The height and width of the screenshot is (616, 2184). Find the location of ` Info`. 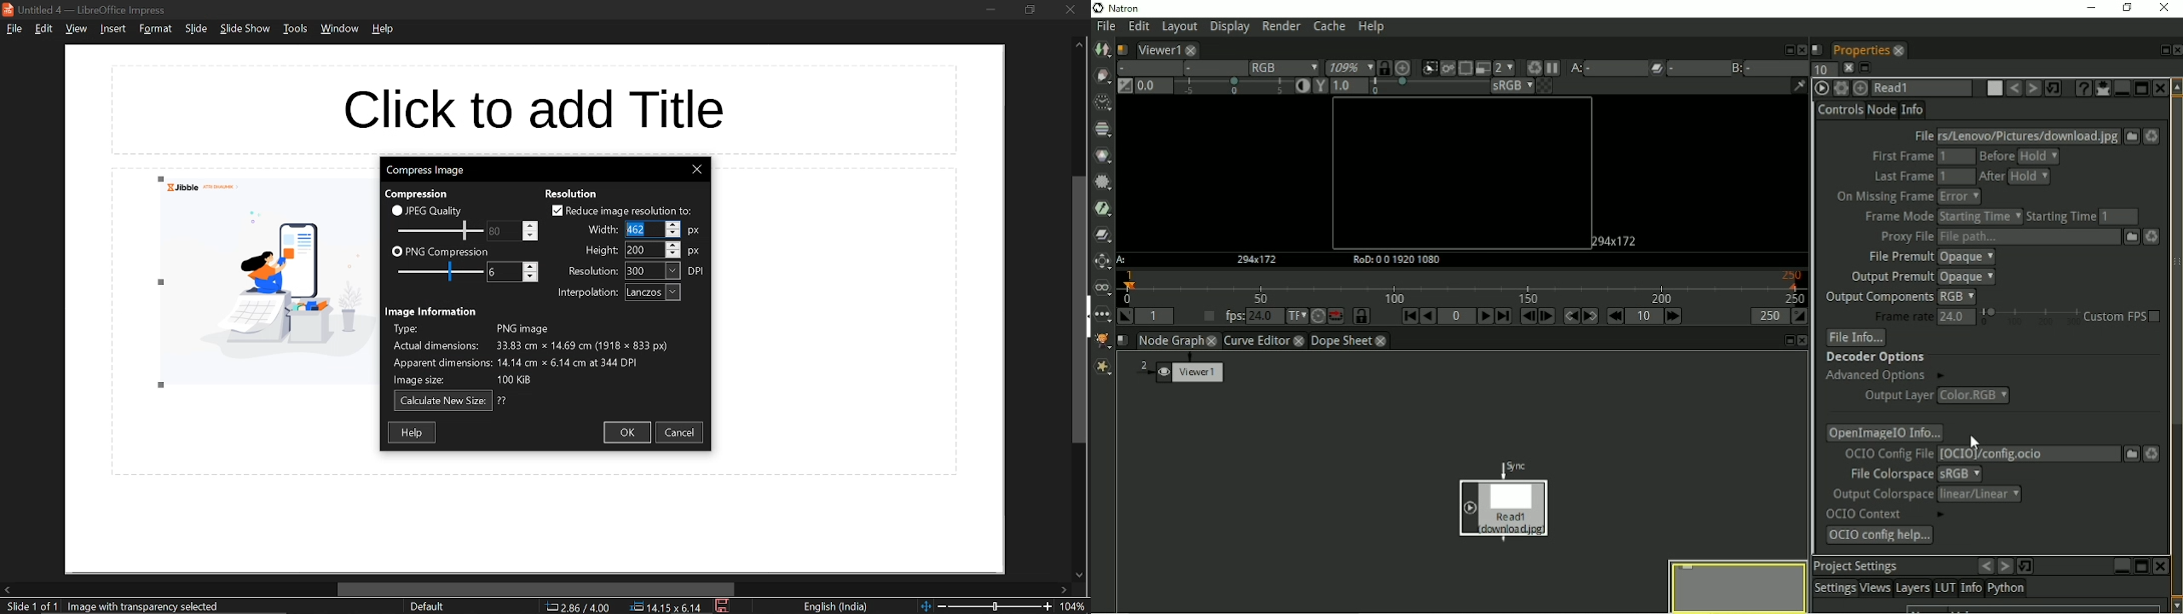

 Info is located at coordinates (1971, 587).